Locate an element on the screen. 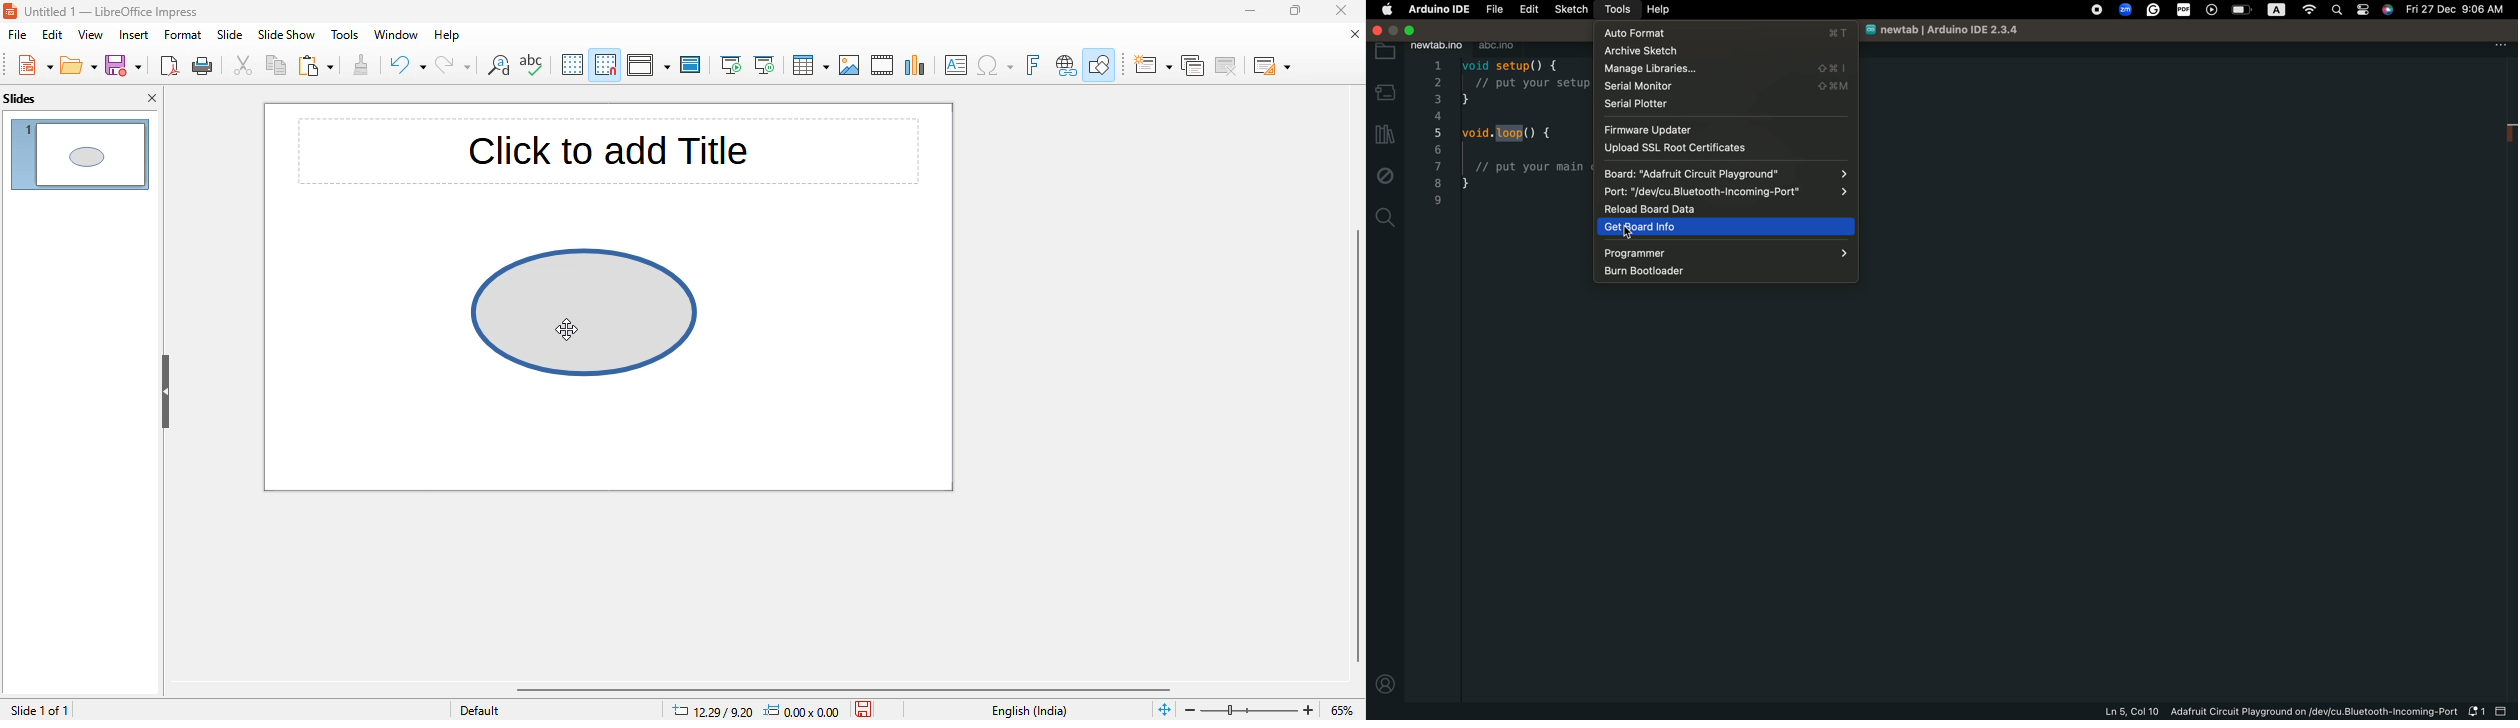 The height and width of the screenshot is (728, 2520). hyperlink is located at coordinates (1065, 66).